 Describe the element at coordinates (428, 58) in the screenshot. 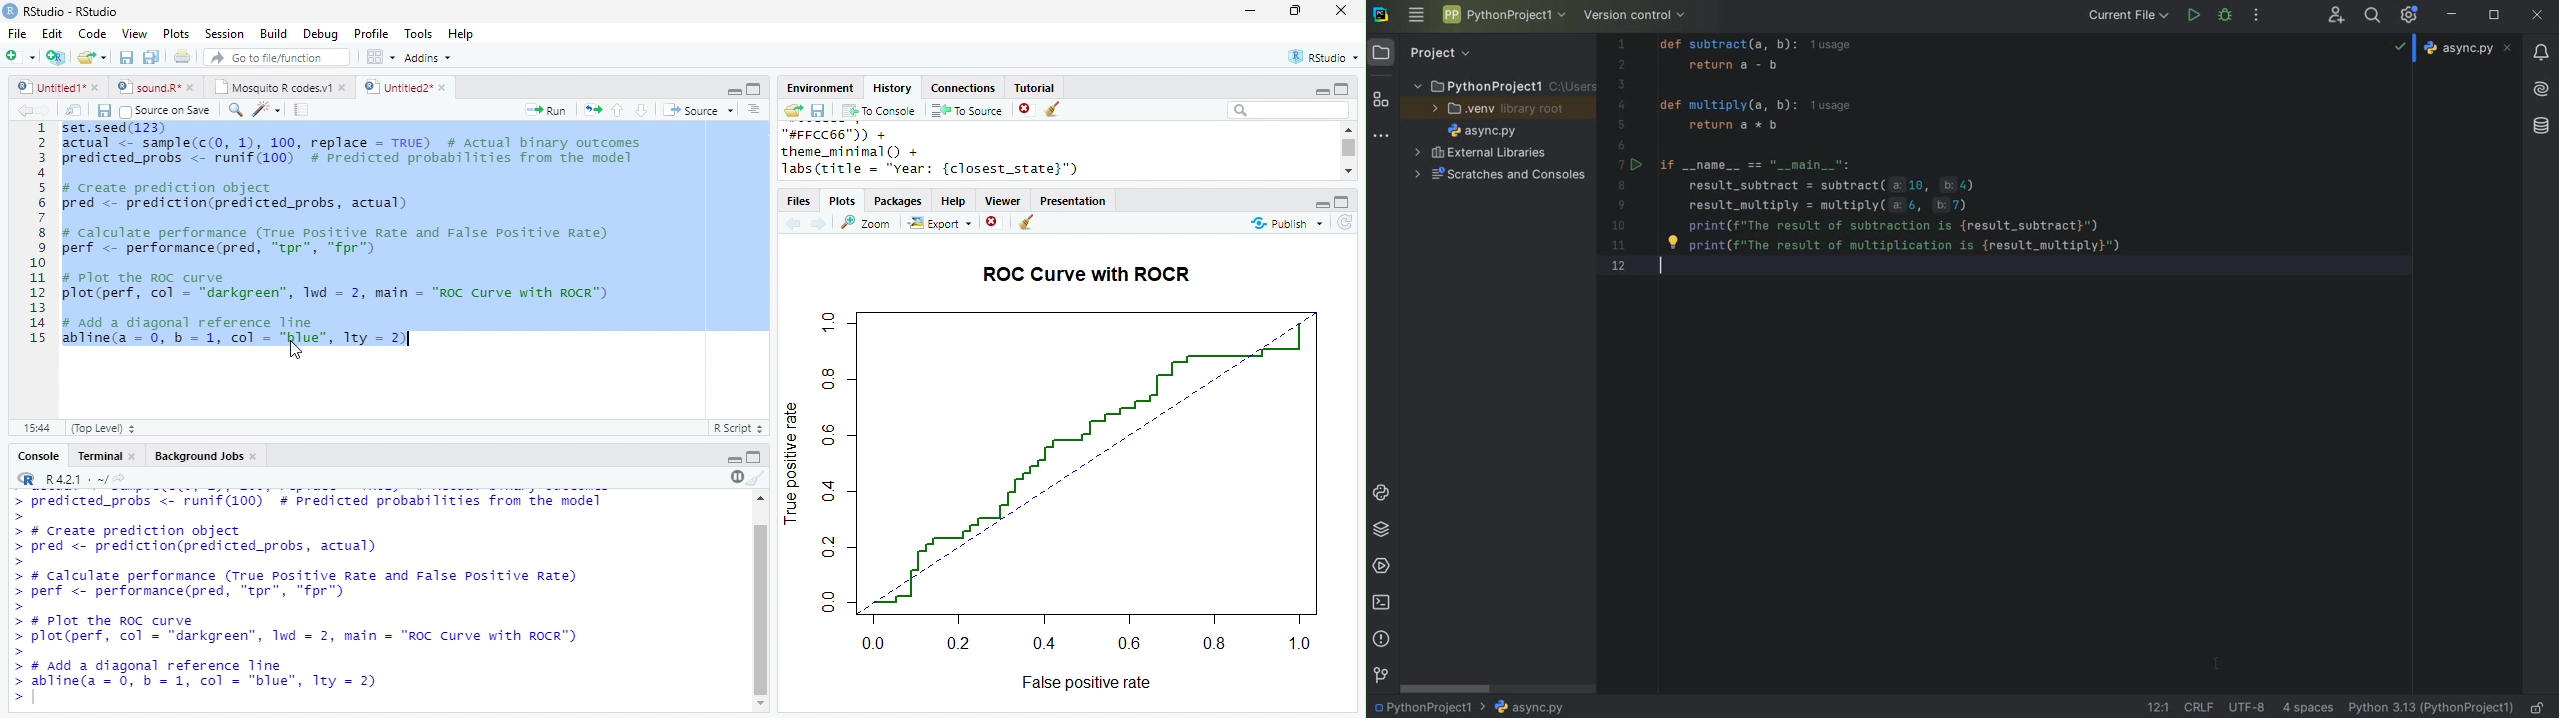

I see `Addins` at that location.